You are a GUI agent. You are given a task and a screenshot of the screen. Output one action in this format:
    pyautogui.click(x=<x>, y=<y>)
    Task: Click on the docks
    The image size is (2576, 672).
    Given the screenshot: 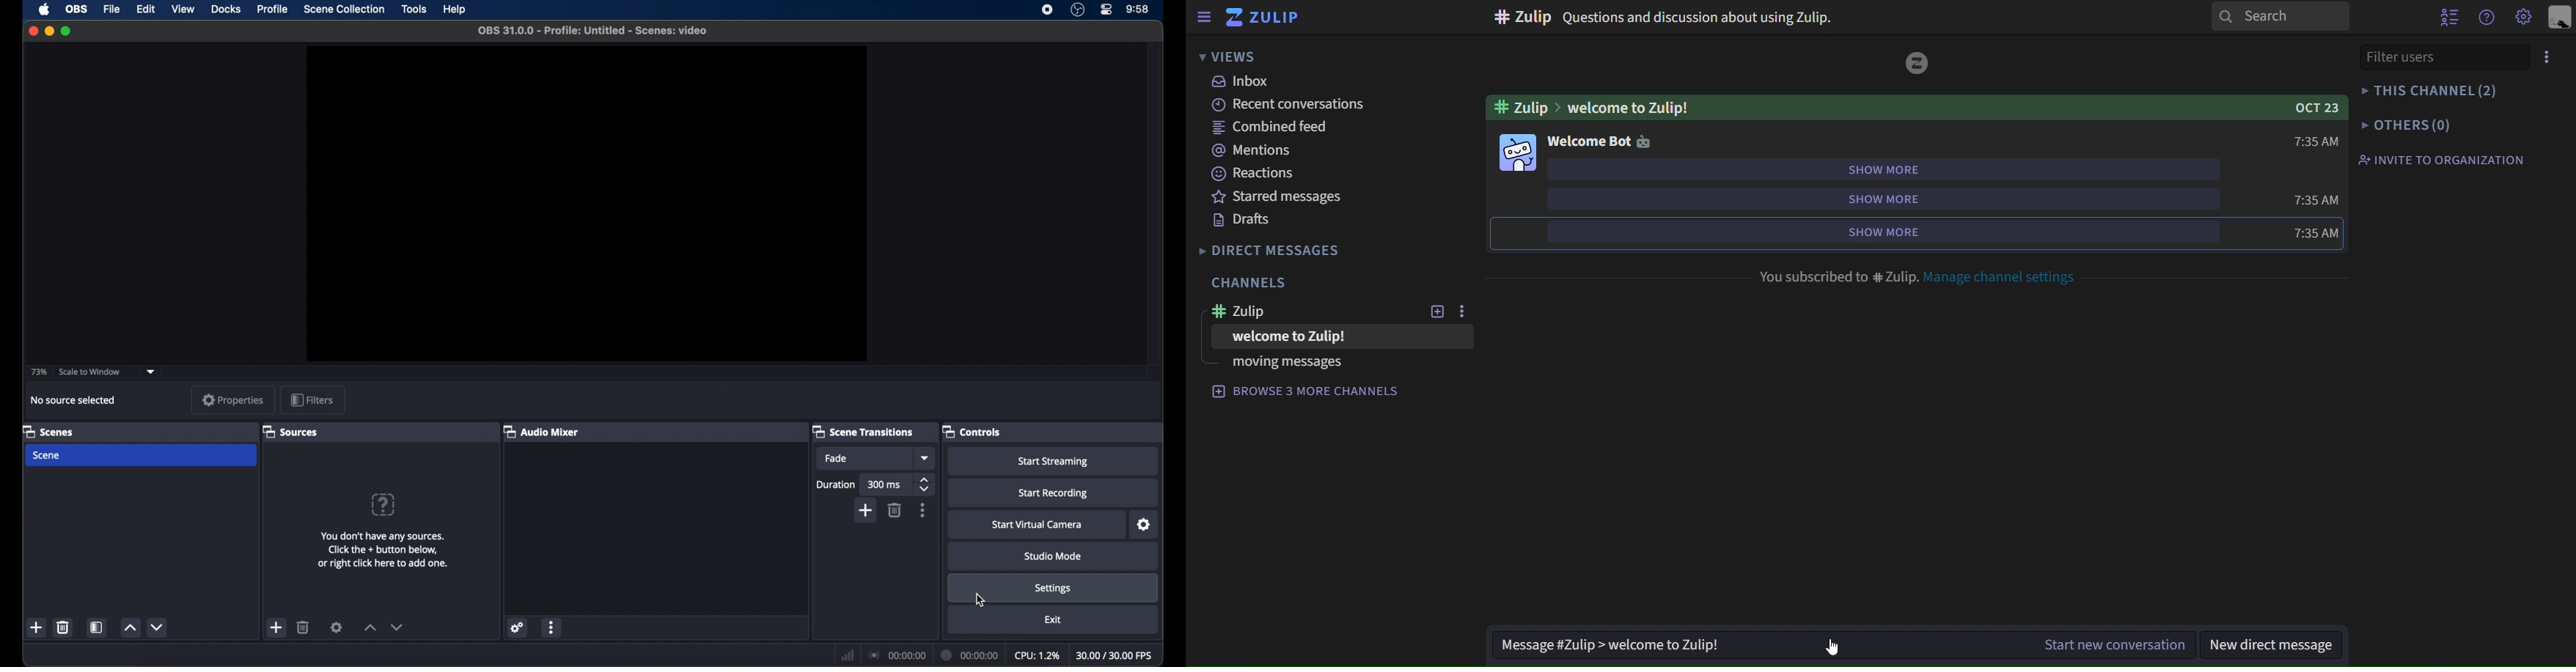 What is the action you would take?
    pyautogui.click(x=226, y=9)
    